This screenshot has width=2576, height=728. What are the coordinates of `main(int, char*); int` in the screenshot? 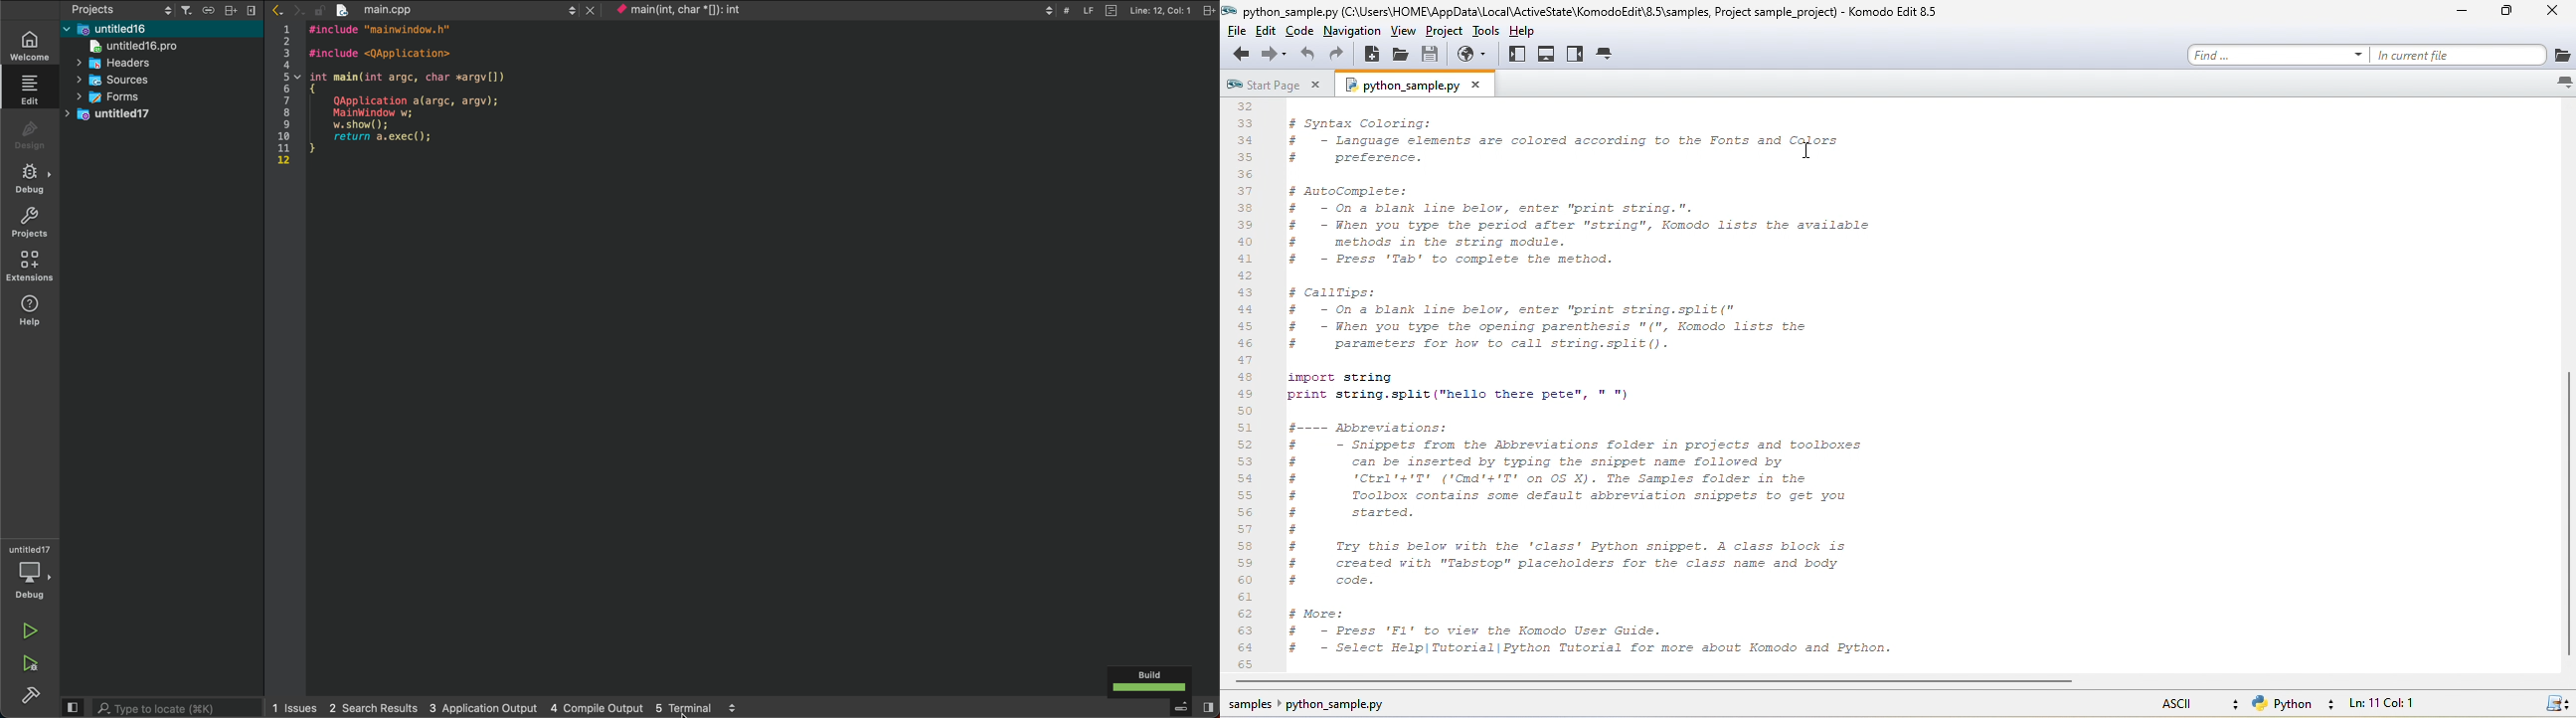 It's located at (705, 10).